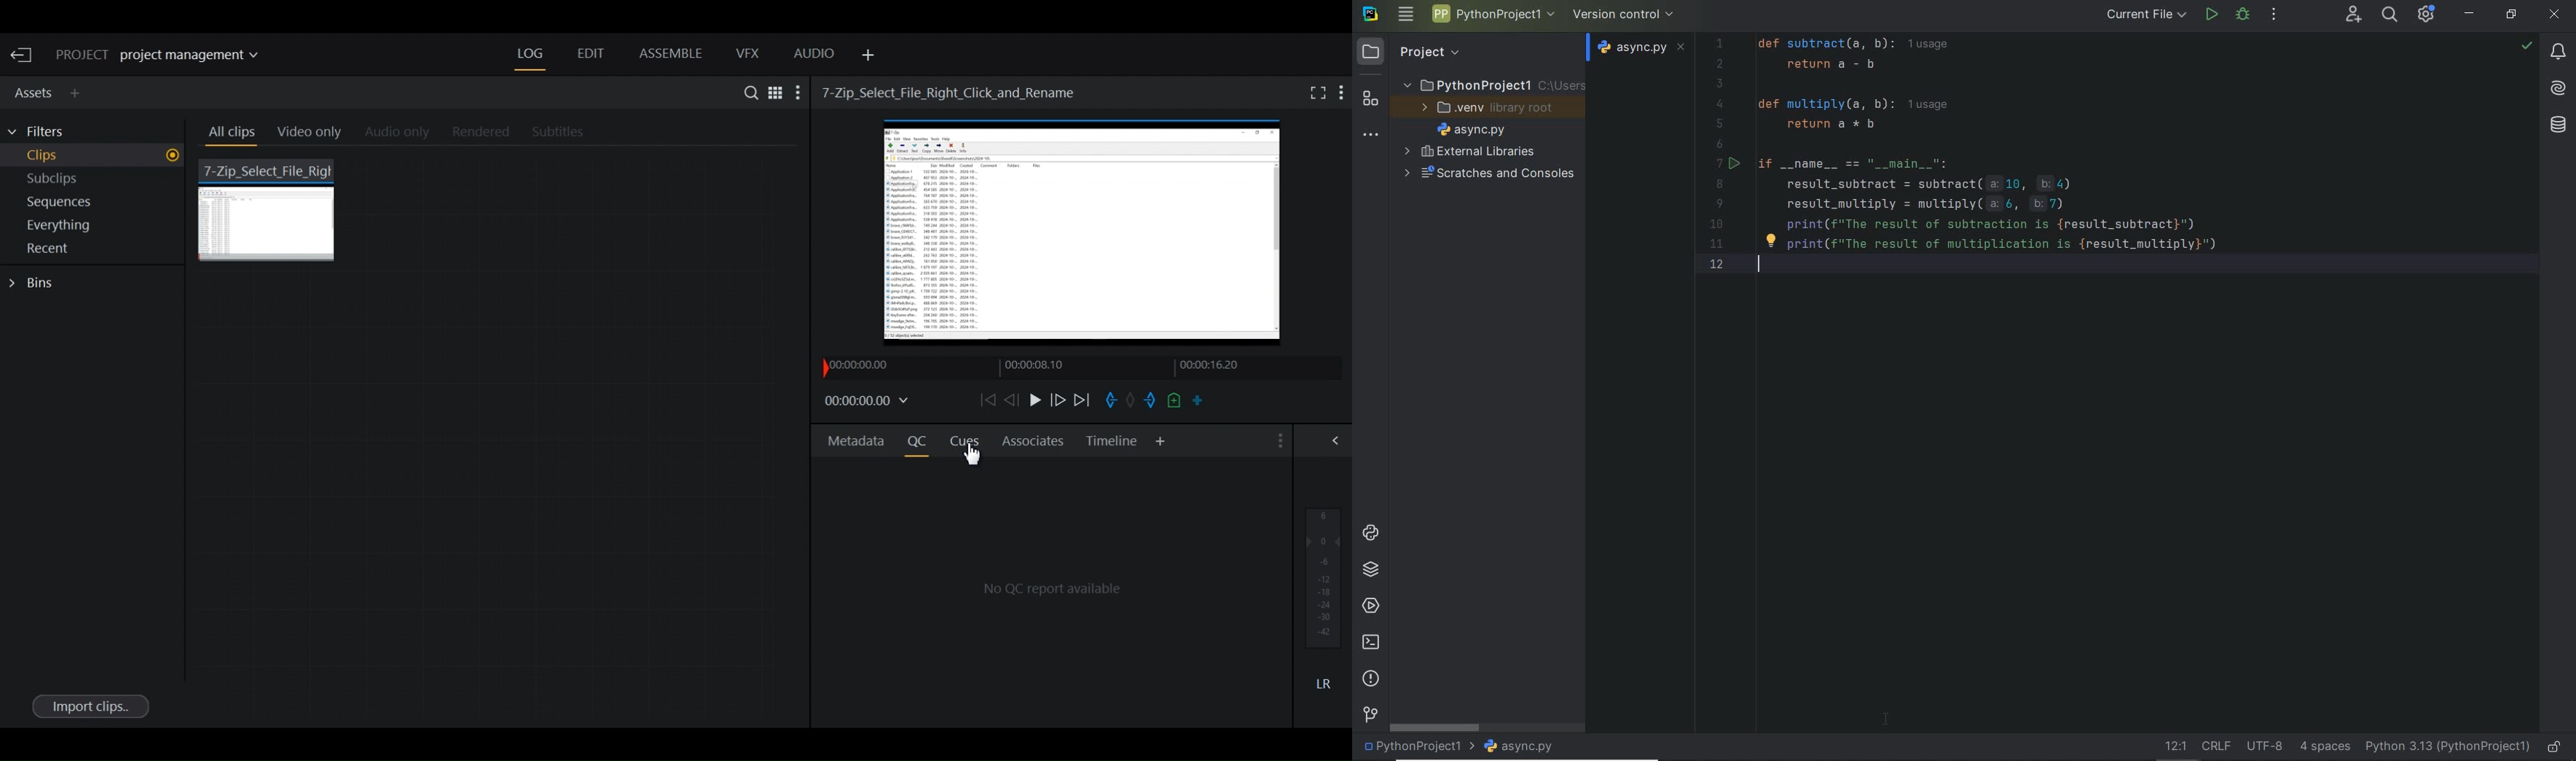 This screenshot has height=784, width=2576. I want to click on Mute, so click(1323, 683).